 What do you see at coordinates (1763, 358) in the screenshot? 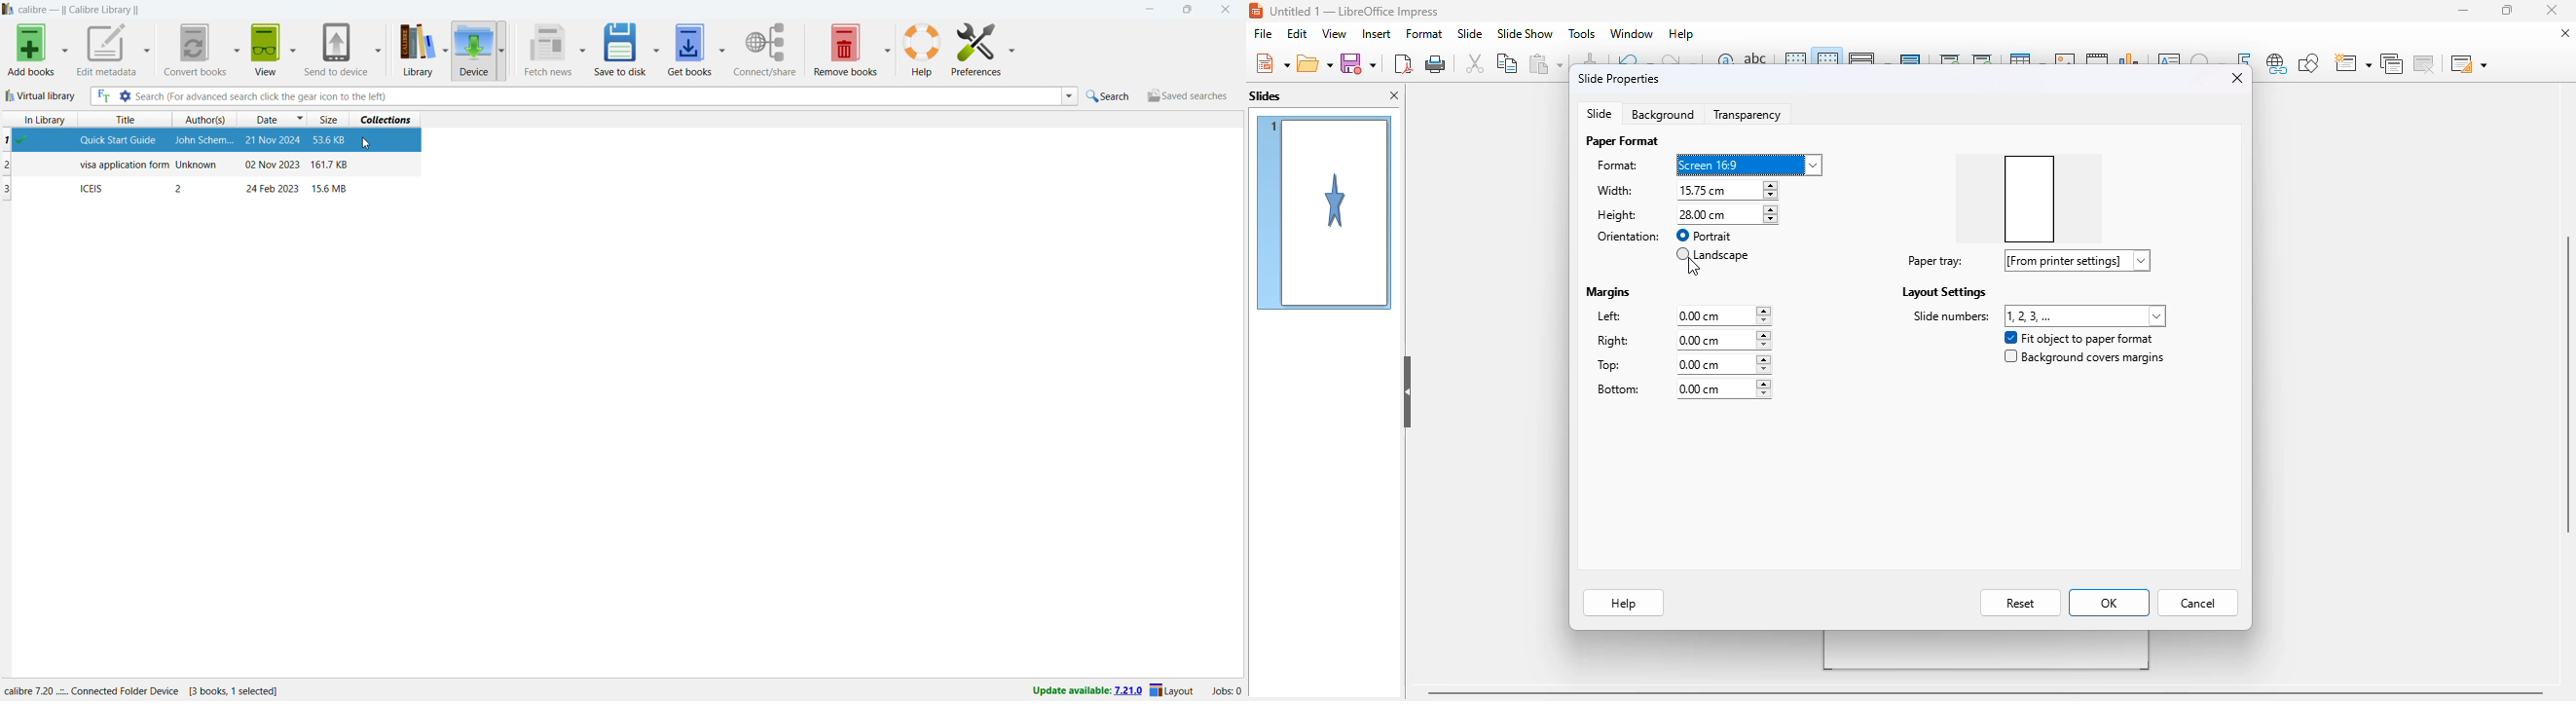
I see `increase top margin` at bounding box center [1763, 358].